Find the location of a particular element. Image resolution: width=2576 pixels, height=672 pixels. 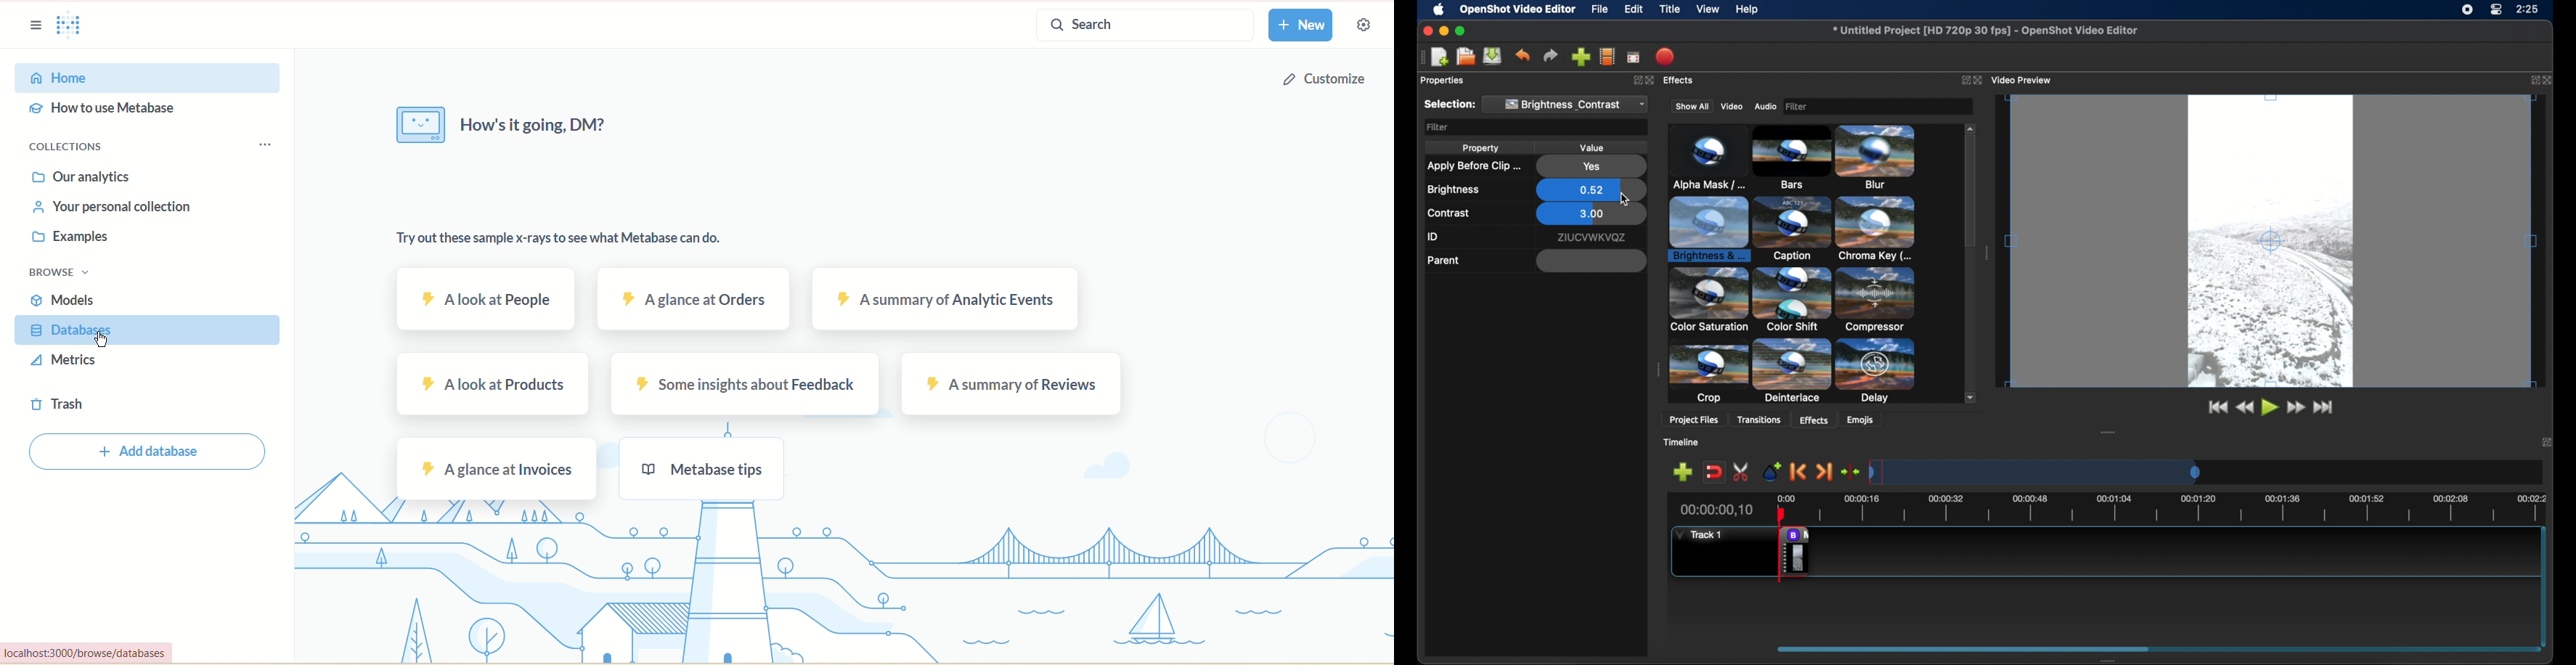

Task 1 is located at coordinates (1703, 536).